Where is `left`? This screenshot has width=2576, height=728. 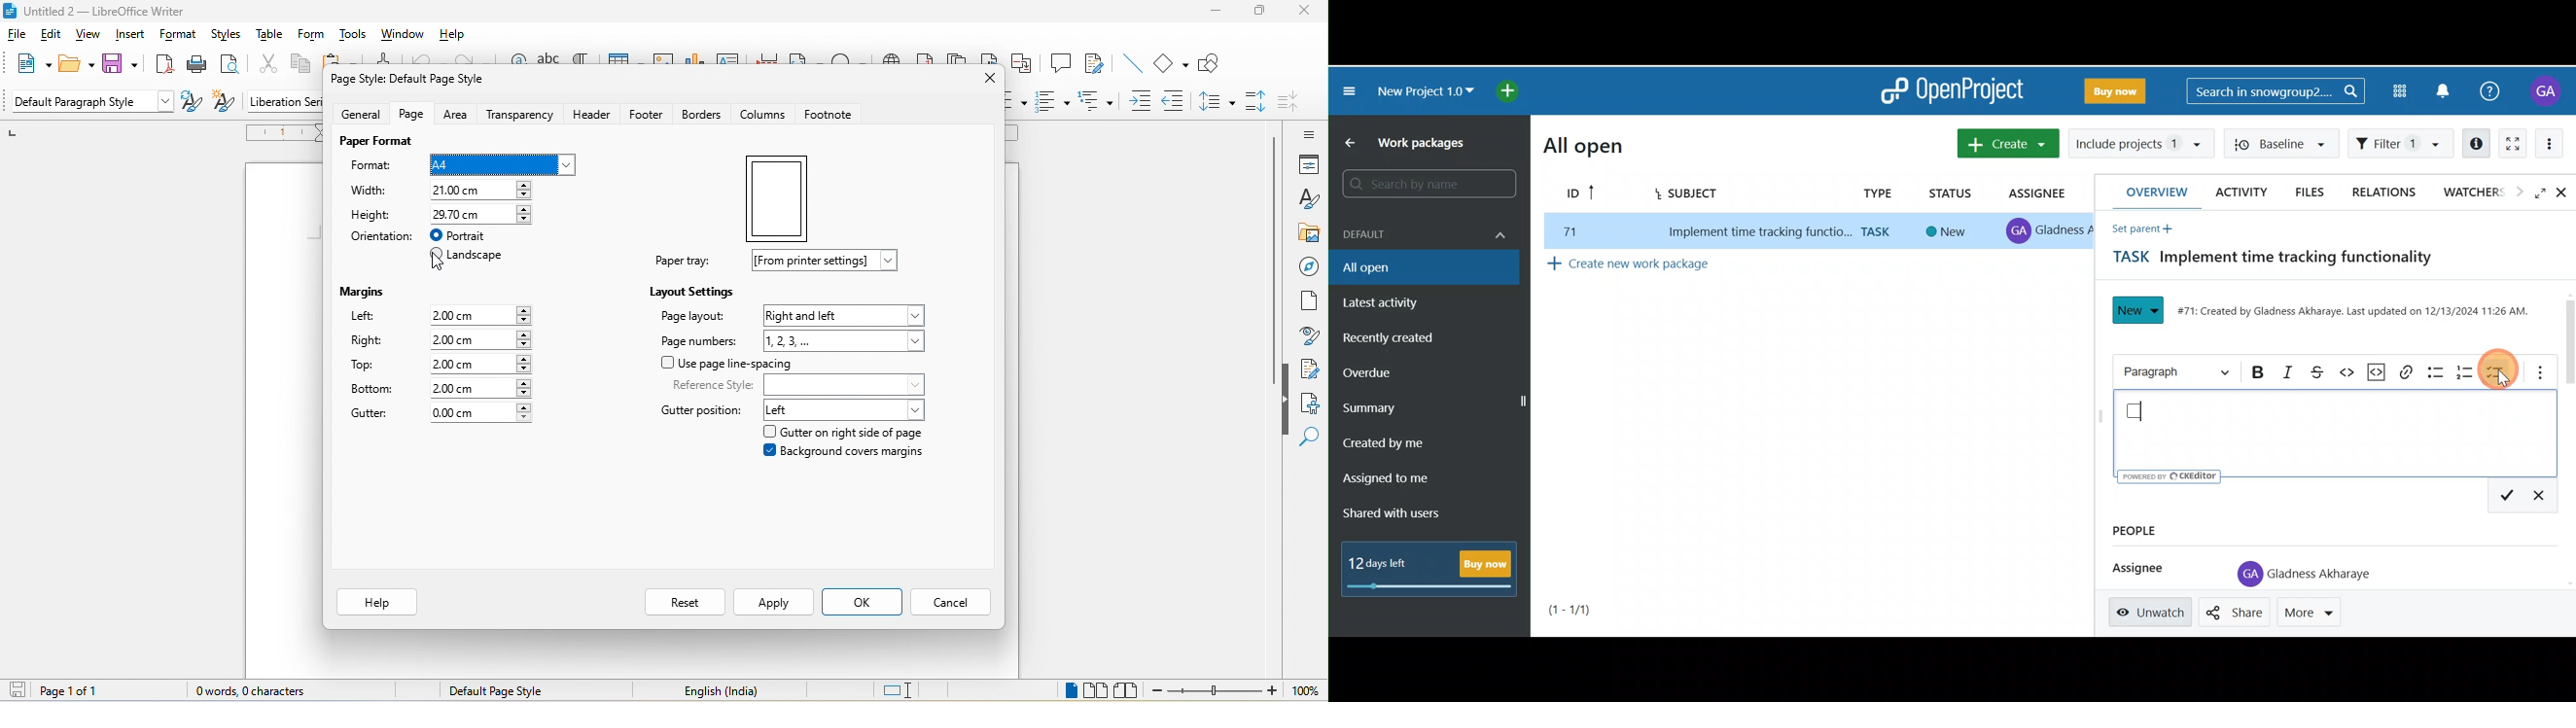 left is located at coordinates (847, 407).